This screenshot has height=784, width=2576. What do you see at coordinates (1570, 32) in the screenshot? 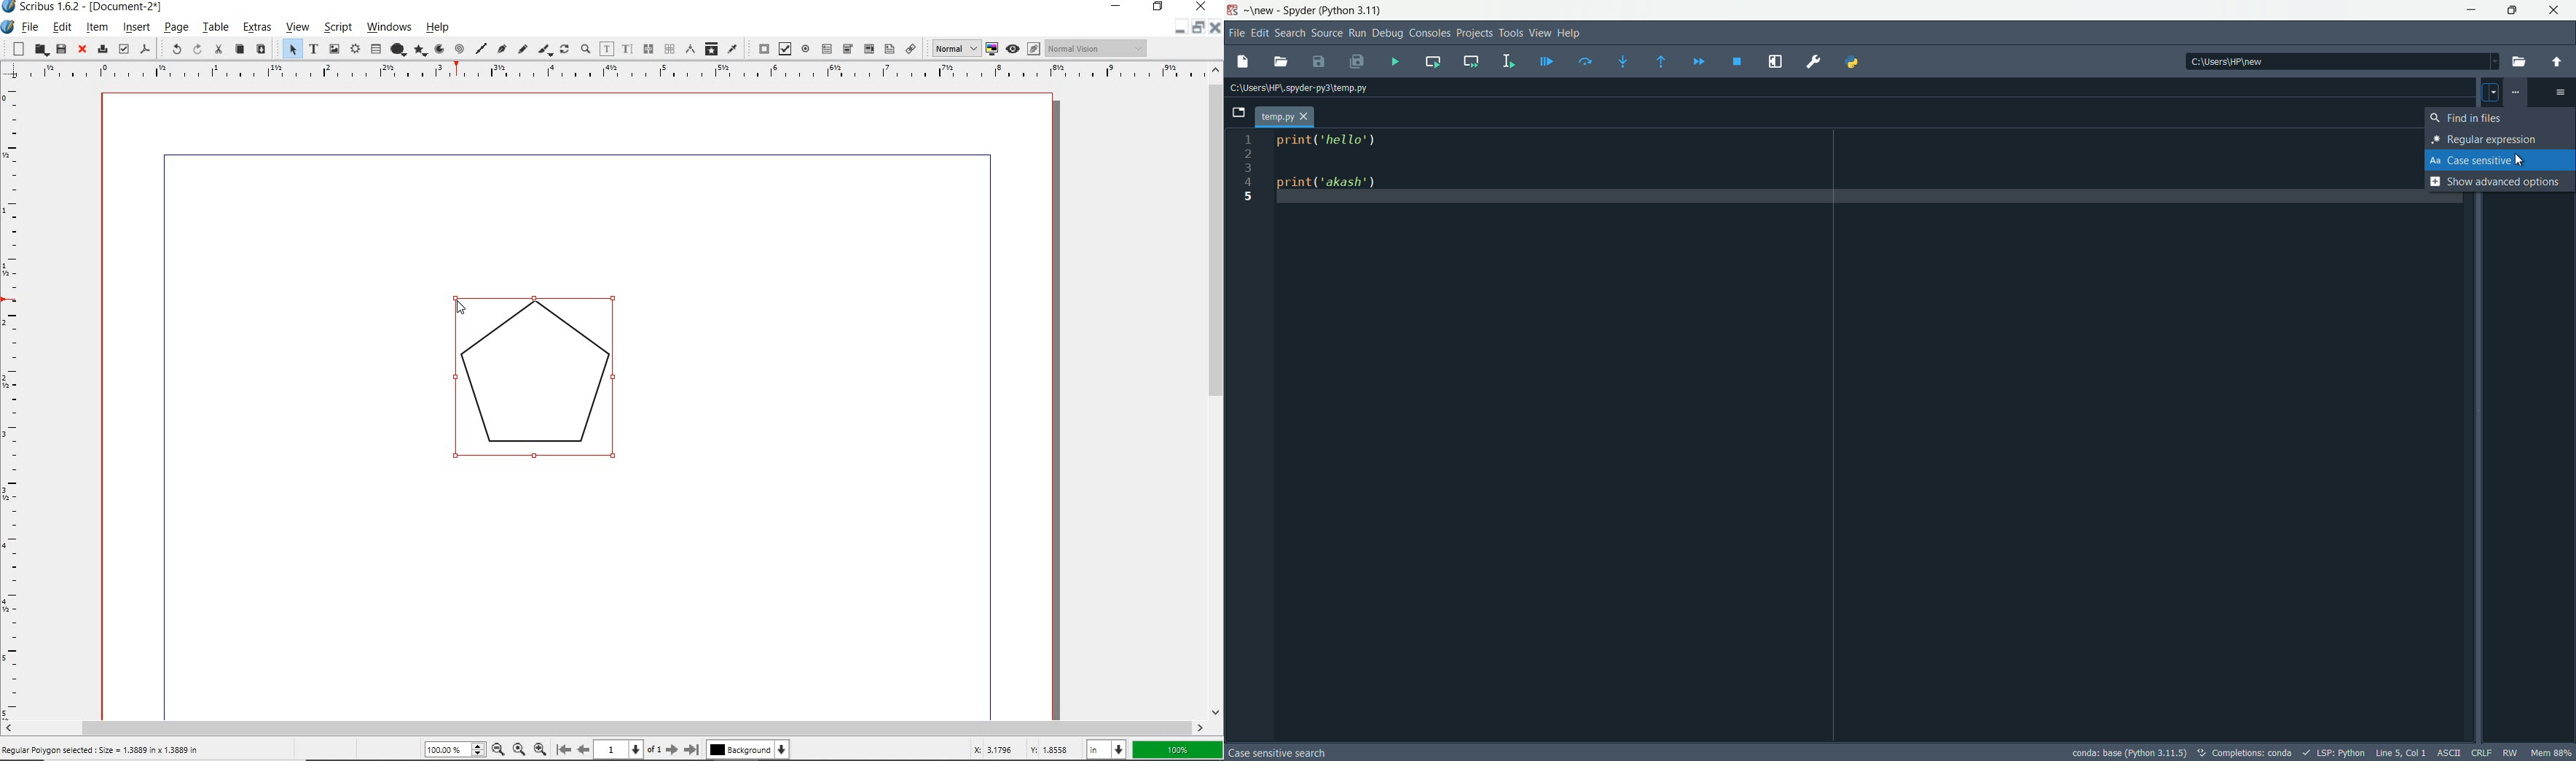
I see `Help Menu` at bounding box center [1570, 32].